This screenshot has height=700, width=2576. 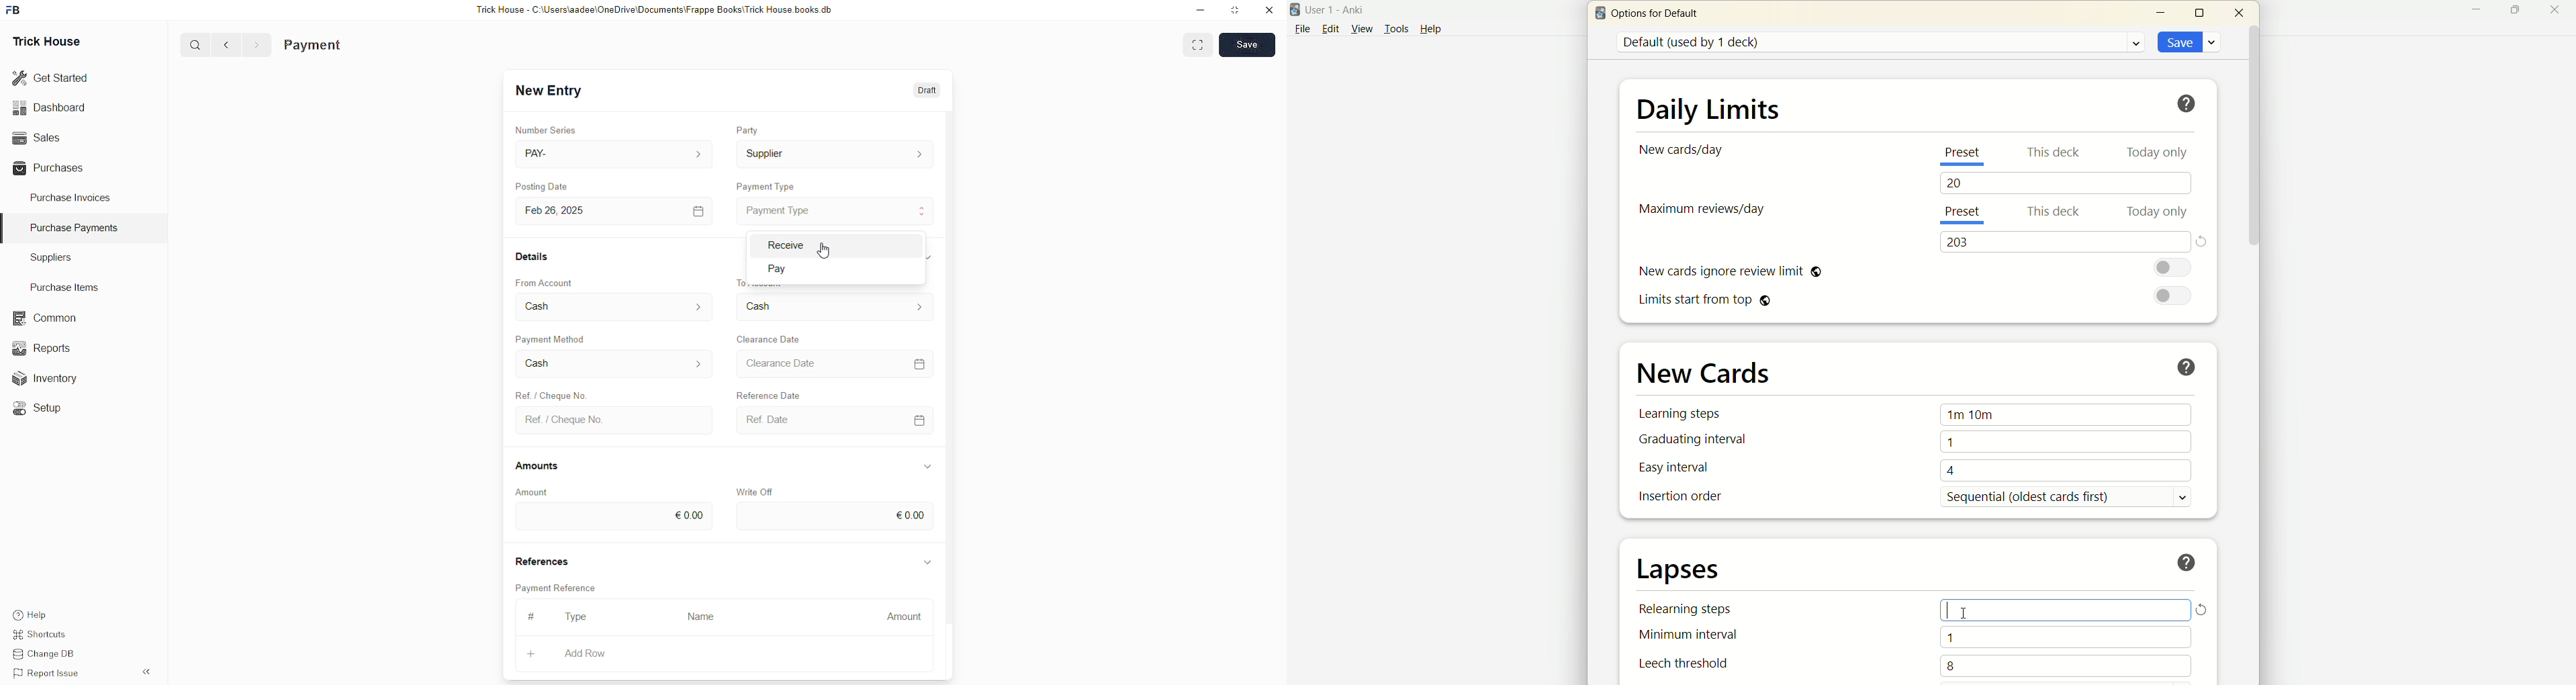 What do you see at coordinates (613, 152) in the screenshot?
I see `PAY-` at bounding box center [613, 152].